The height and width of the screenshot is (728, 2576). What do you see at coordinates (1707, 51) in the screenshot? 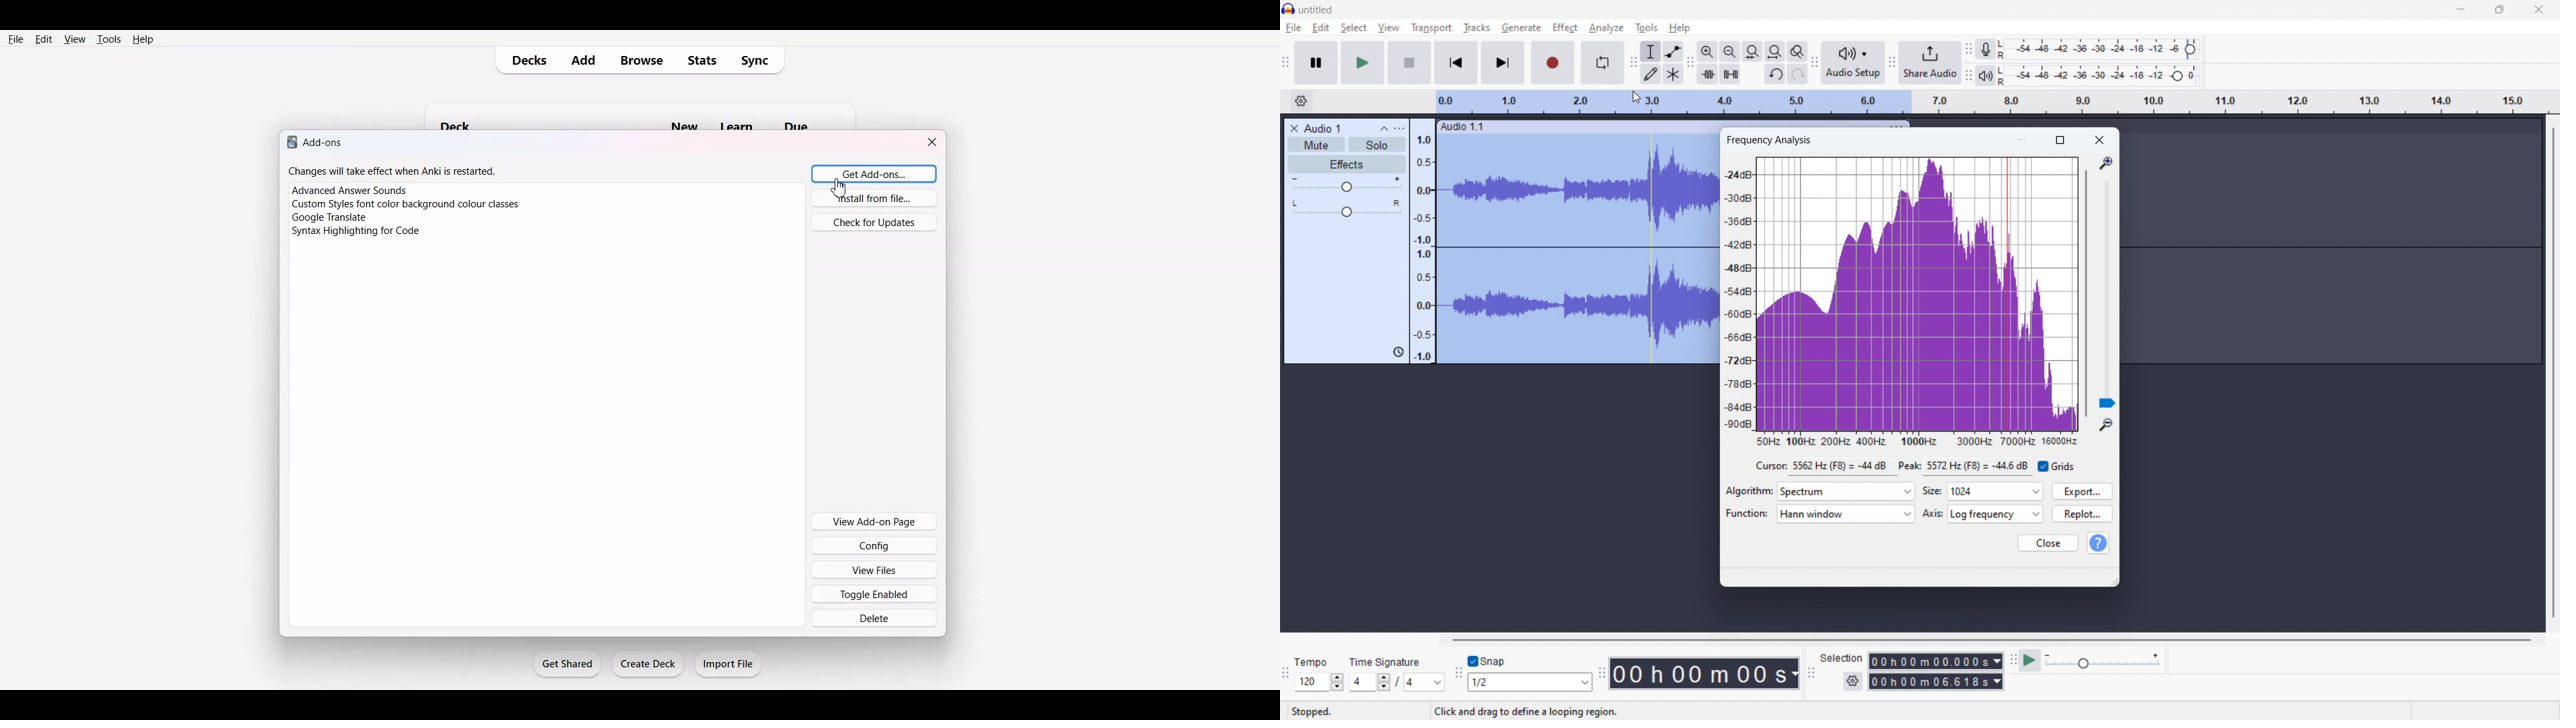
I see `zoom in` at bounding box center [1707, 51].